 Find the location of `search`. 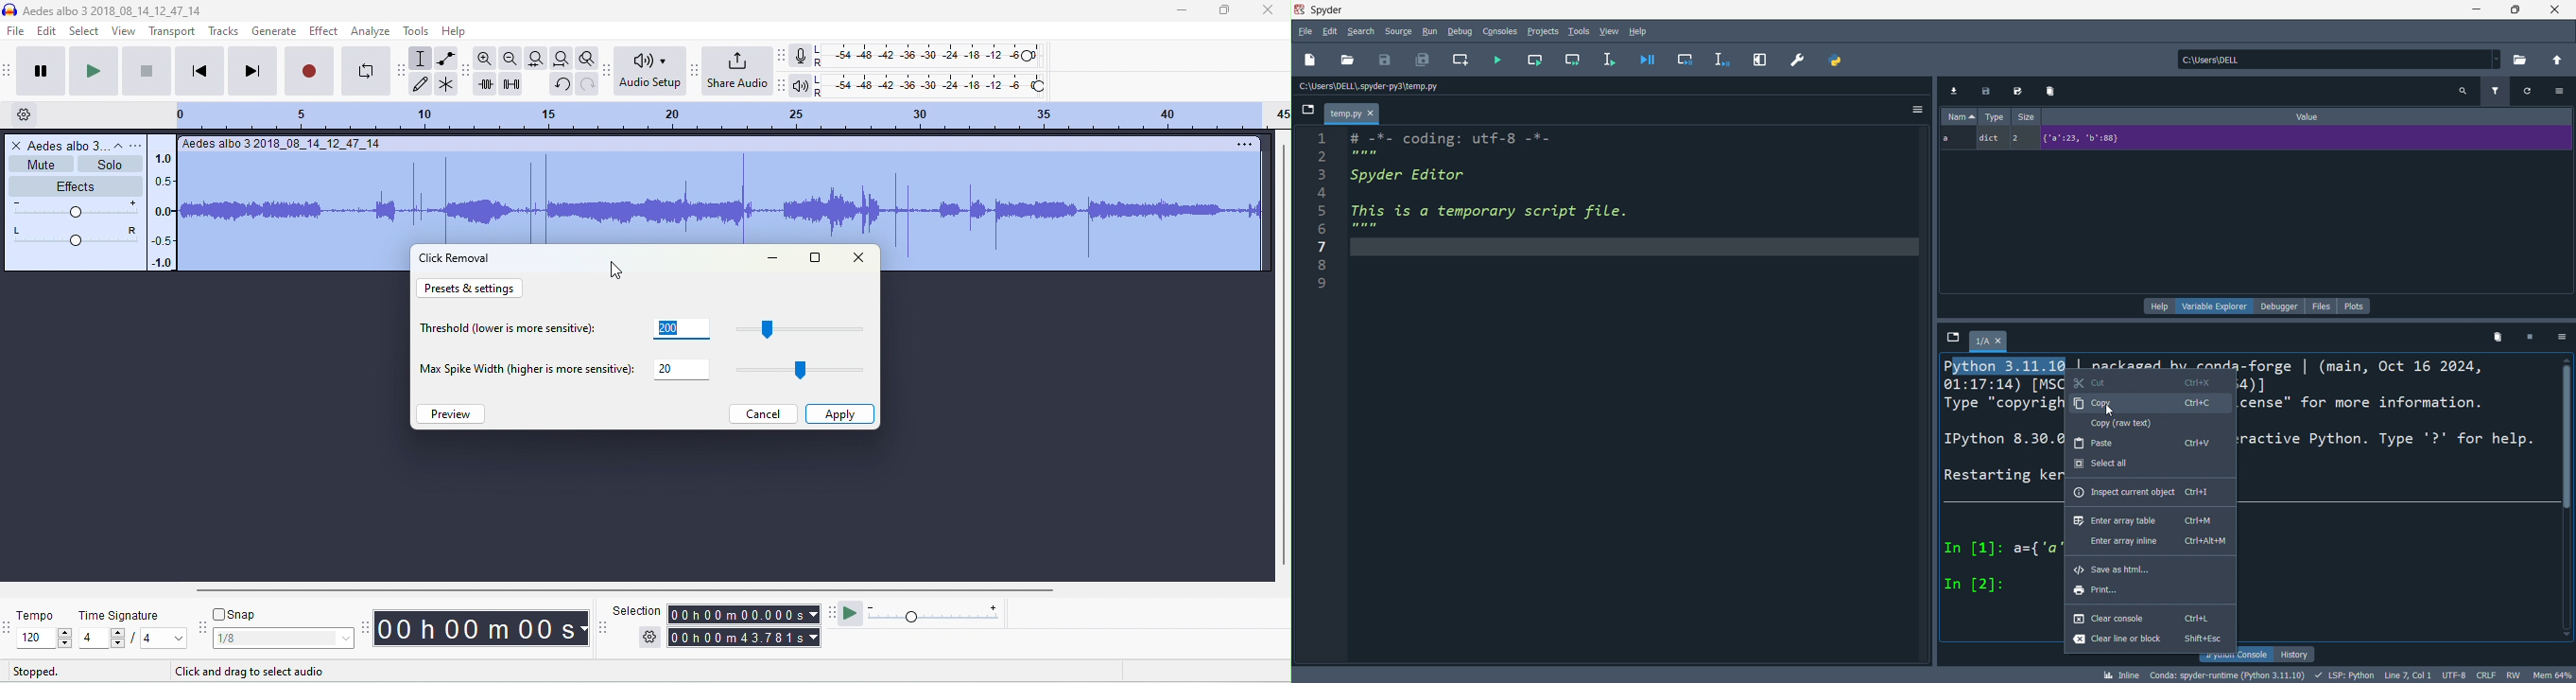

search is located at coordinates (1358, 31).